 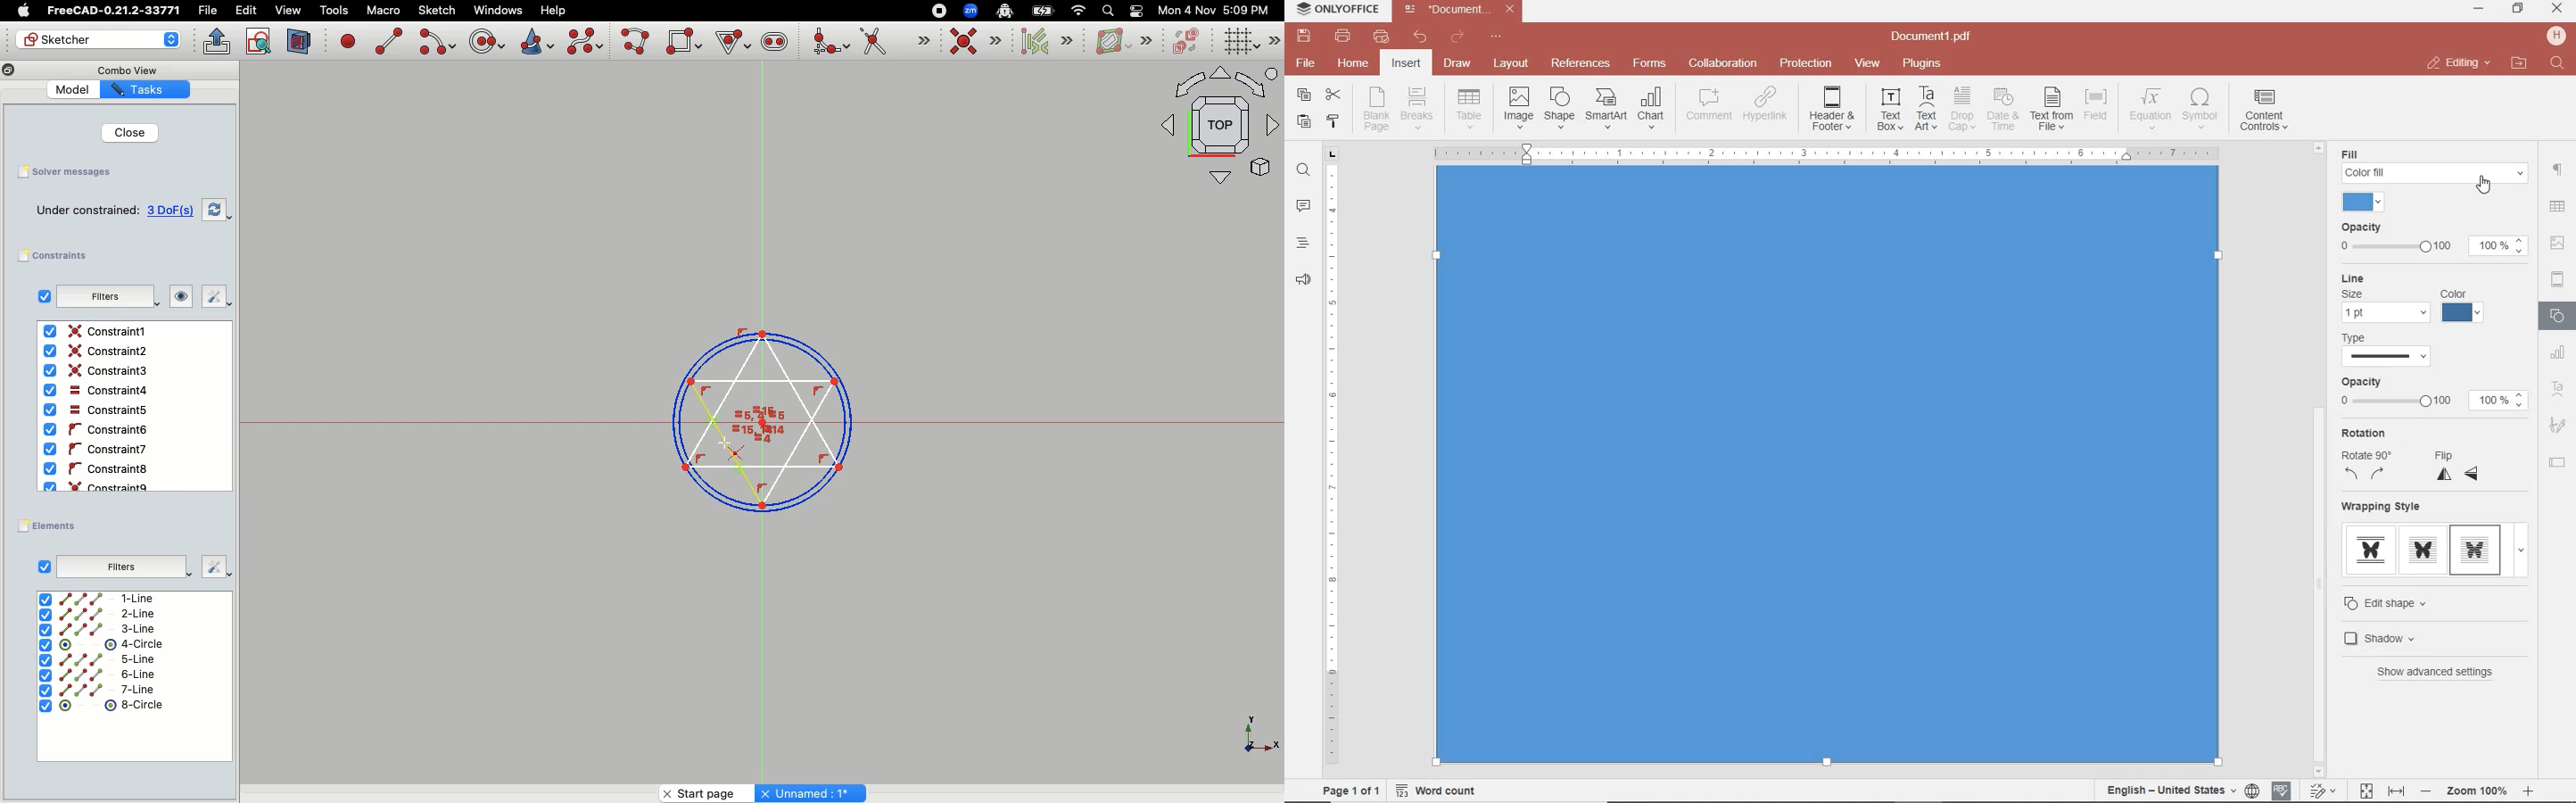 What do you see at coordinates (1303, 242) in the screenshot?
I see `heading` at bounding box center [1303, 242].